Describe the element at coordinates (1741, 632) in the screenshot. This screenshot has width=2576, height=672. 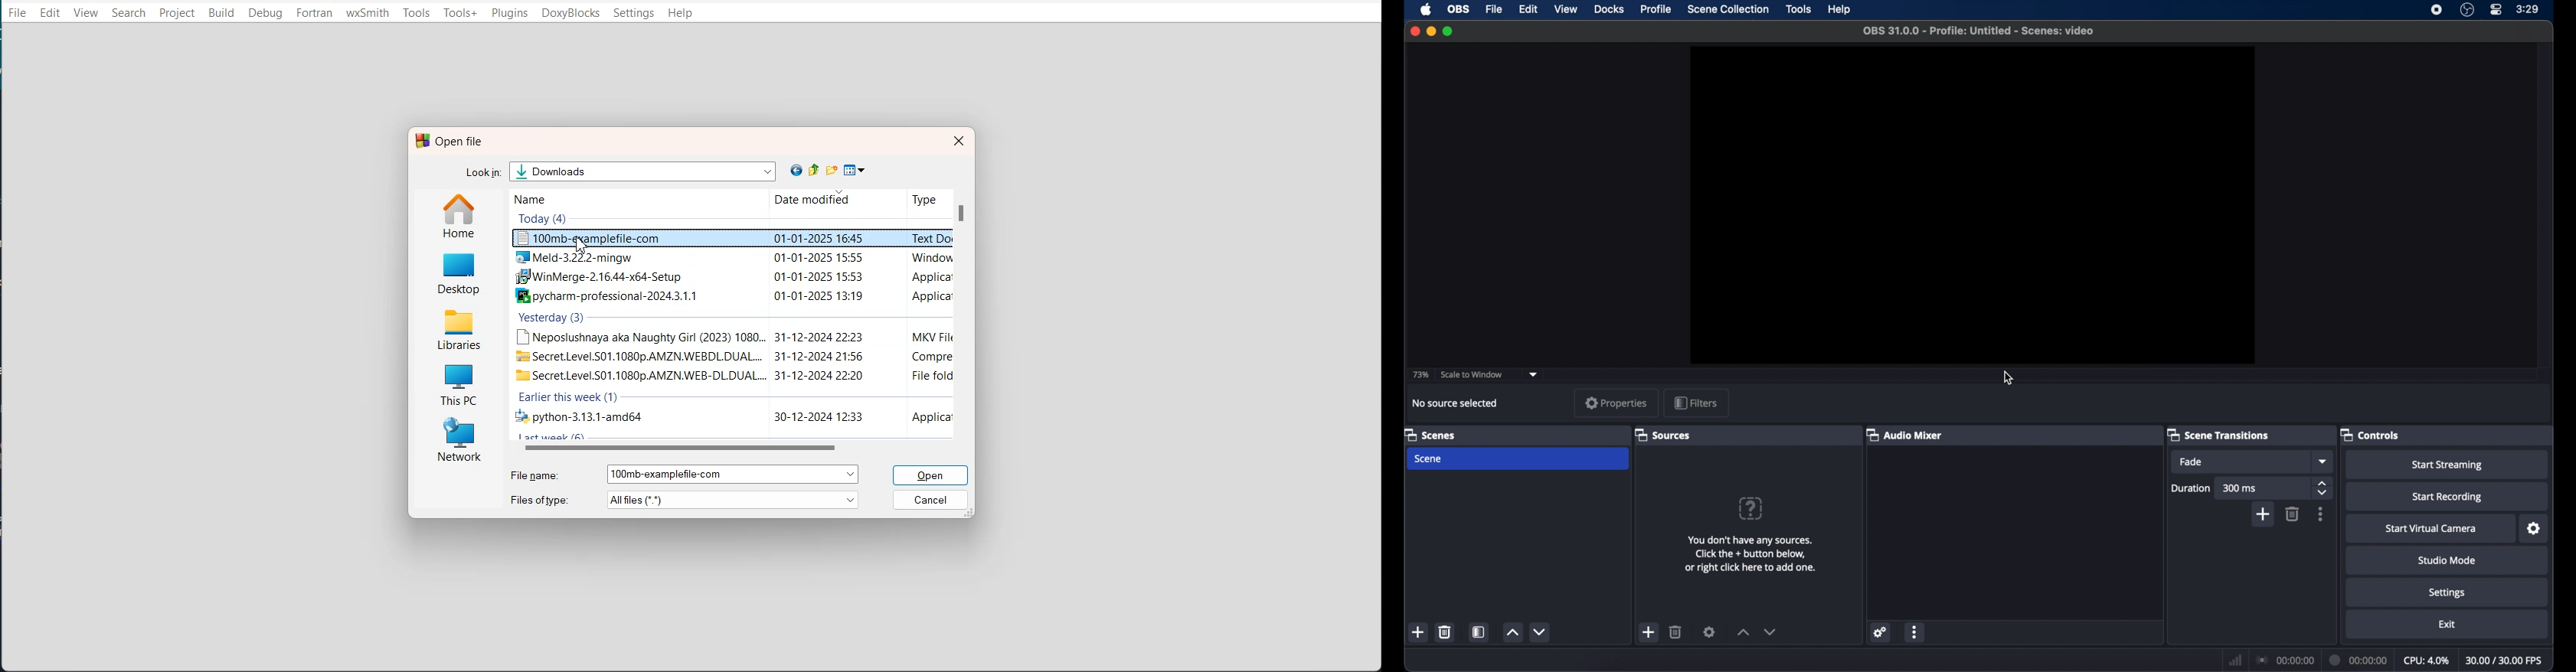
I see `increment` at that location.